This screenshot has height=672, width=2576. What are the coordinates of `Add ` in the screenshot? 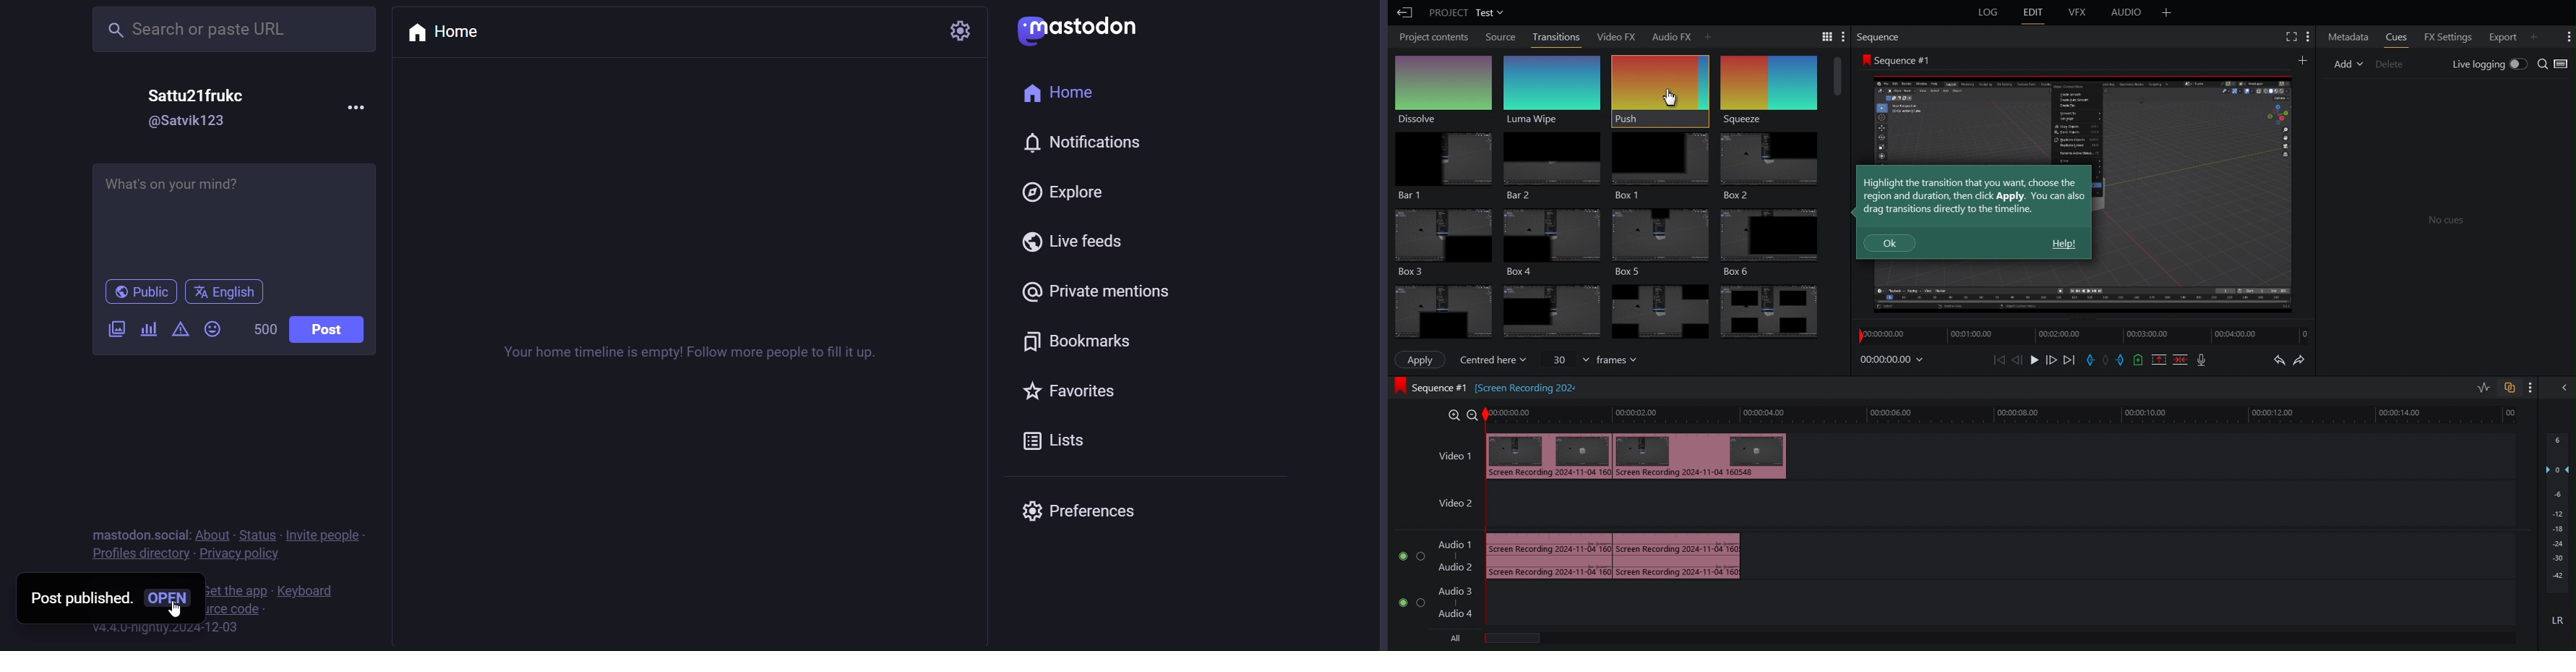 It's located at (2347, 64).